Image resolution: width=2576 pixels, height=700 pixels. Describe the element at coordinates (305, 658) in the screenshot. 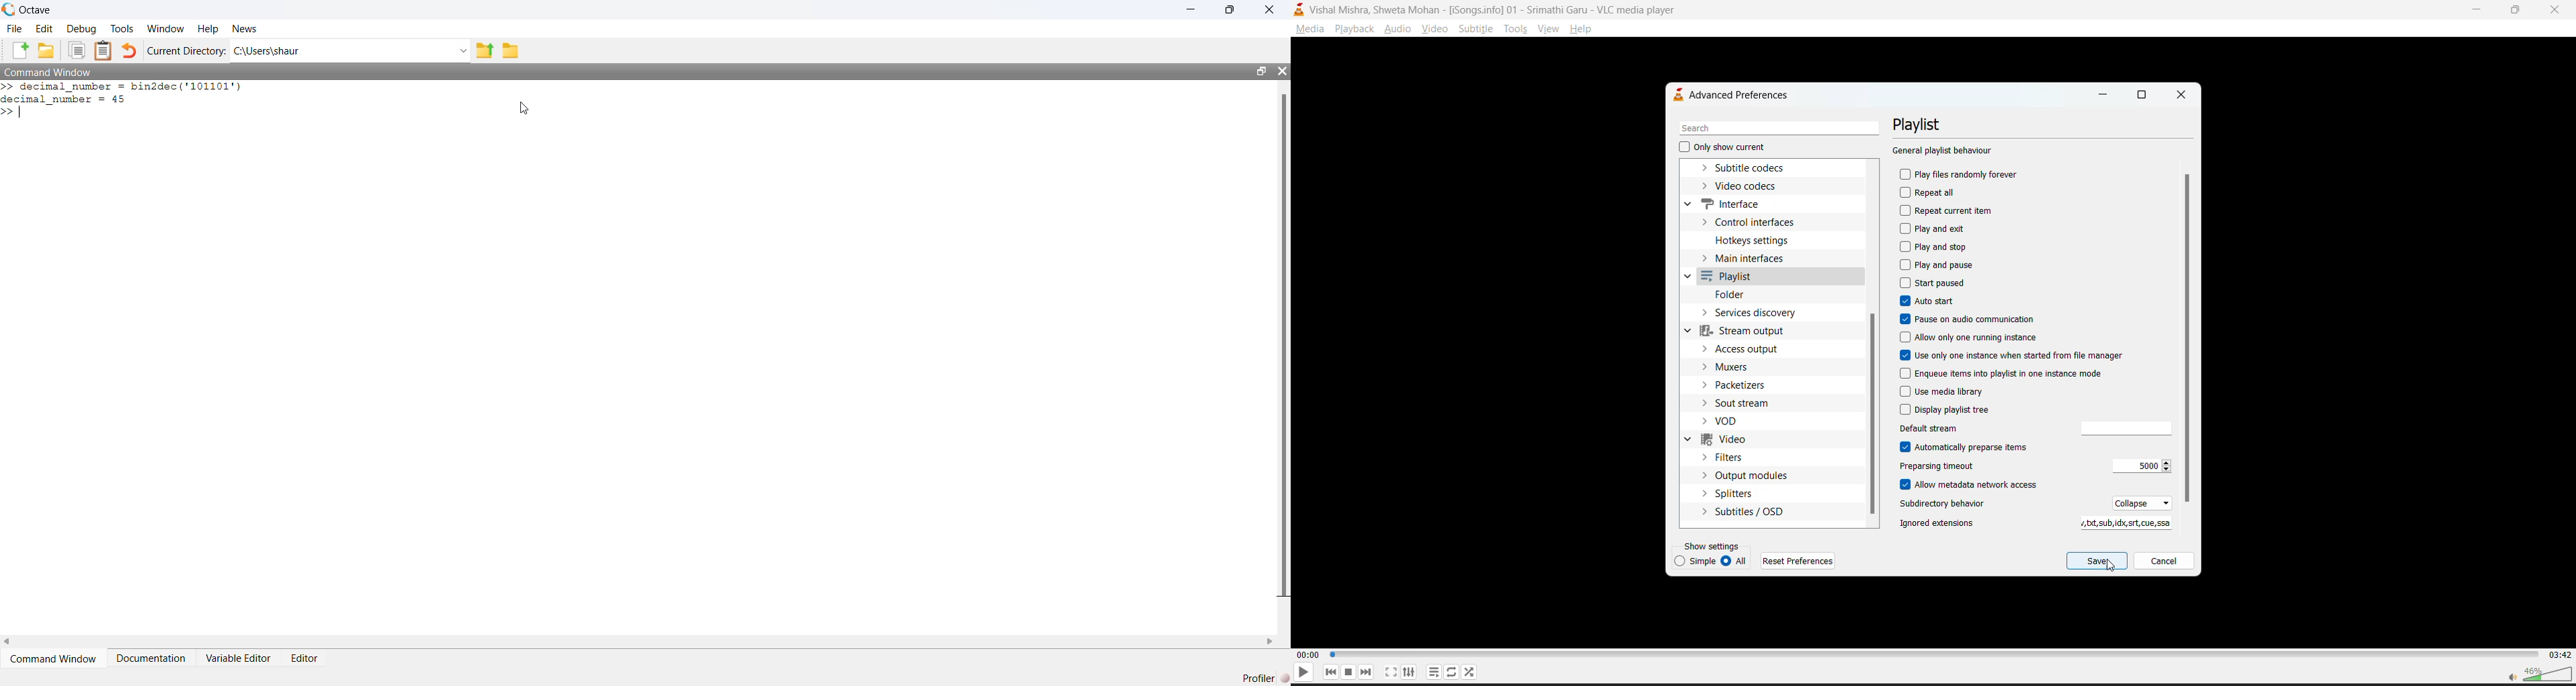

I see `Editor` at that location.